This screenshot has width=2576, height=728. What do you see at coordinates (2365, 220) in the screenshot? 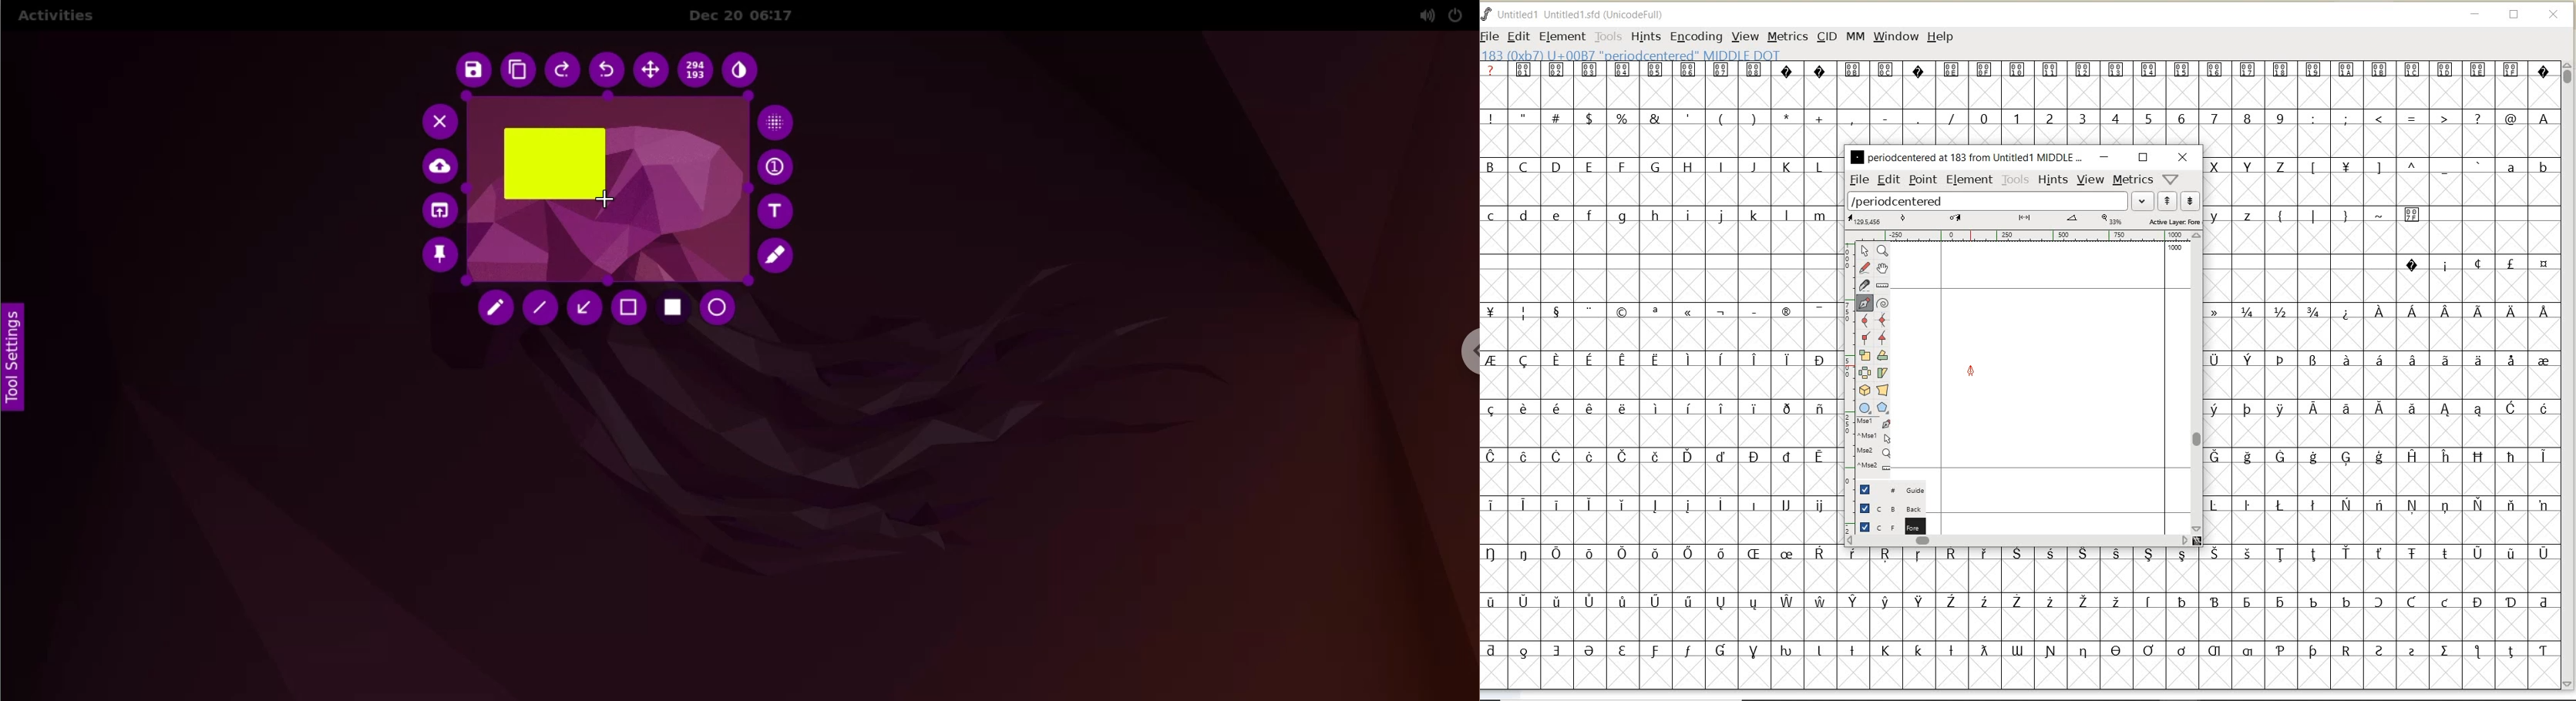
I see `special characters` at bounding box center [2365, 220].